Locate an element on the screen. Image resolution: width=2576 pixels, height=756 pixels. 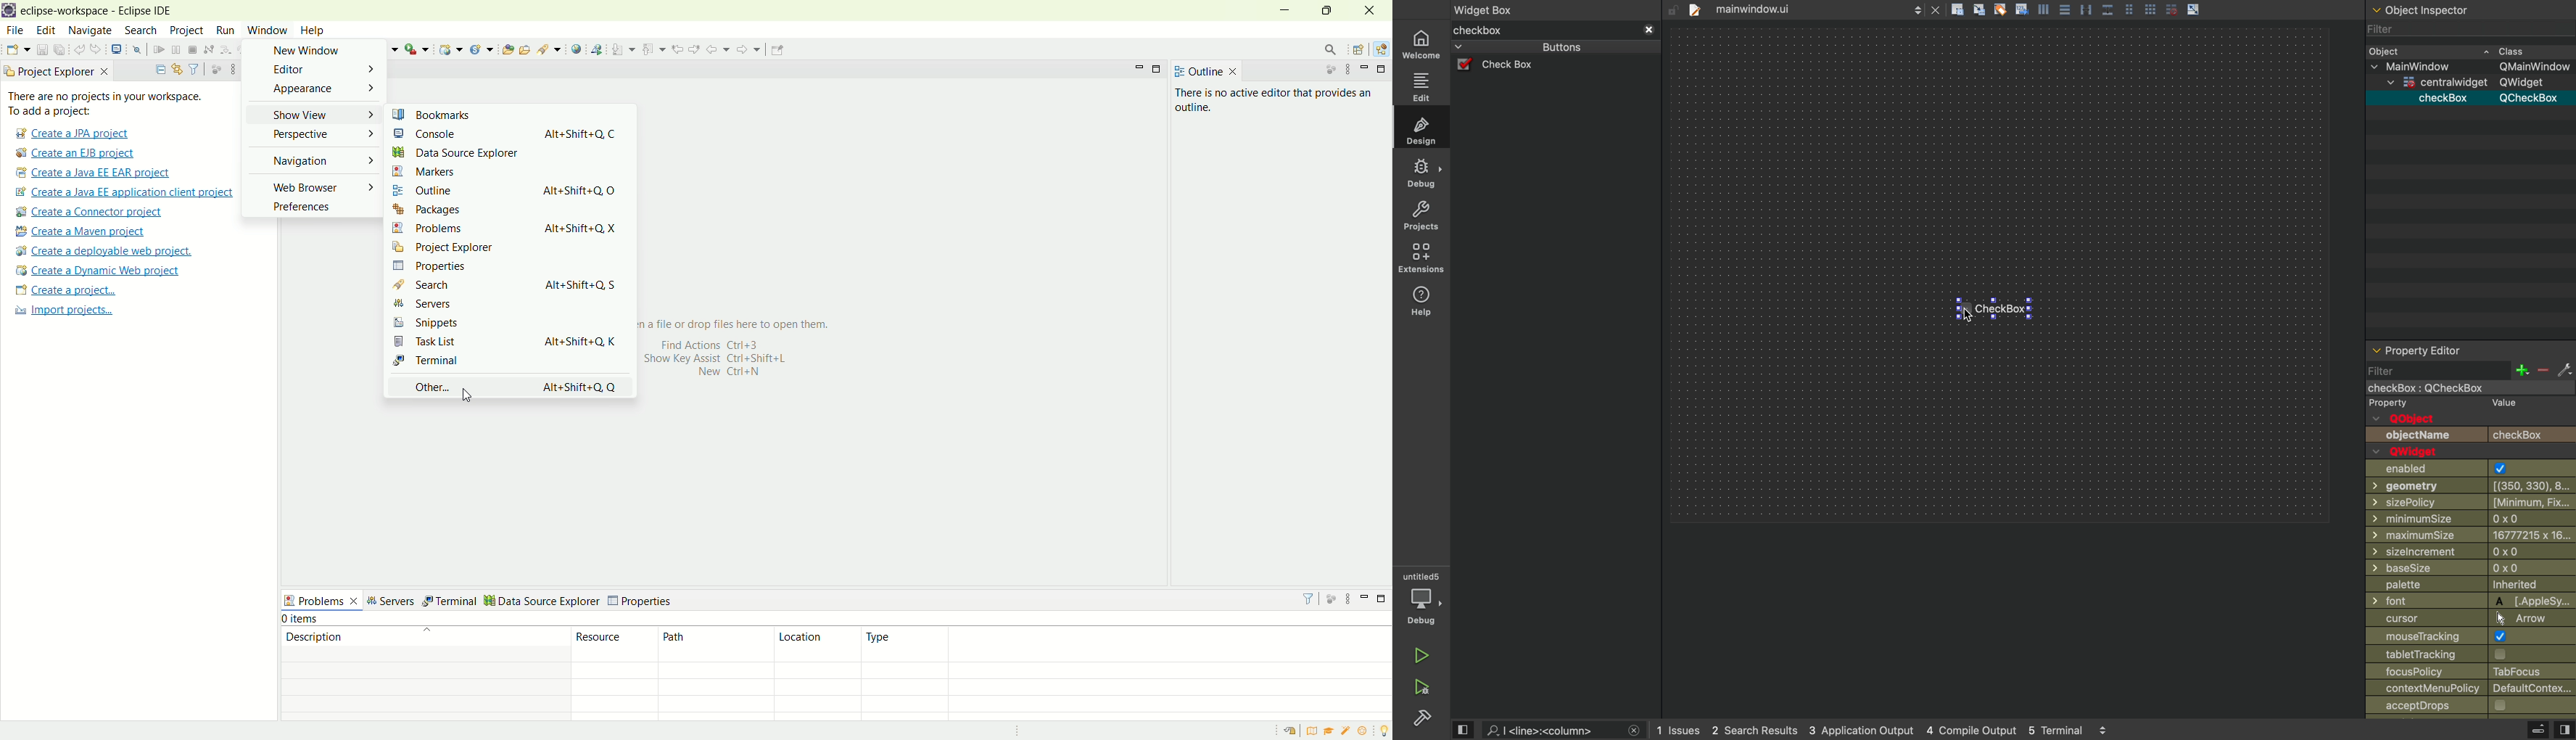
checkBox.   QCheckBox is located at coordinates (2486, 98).